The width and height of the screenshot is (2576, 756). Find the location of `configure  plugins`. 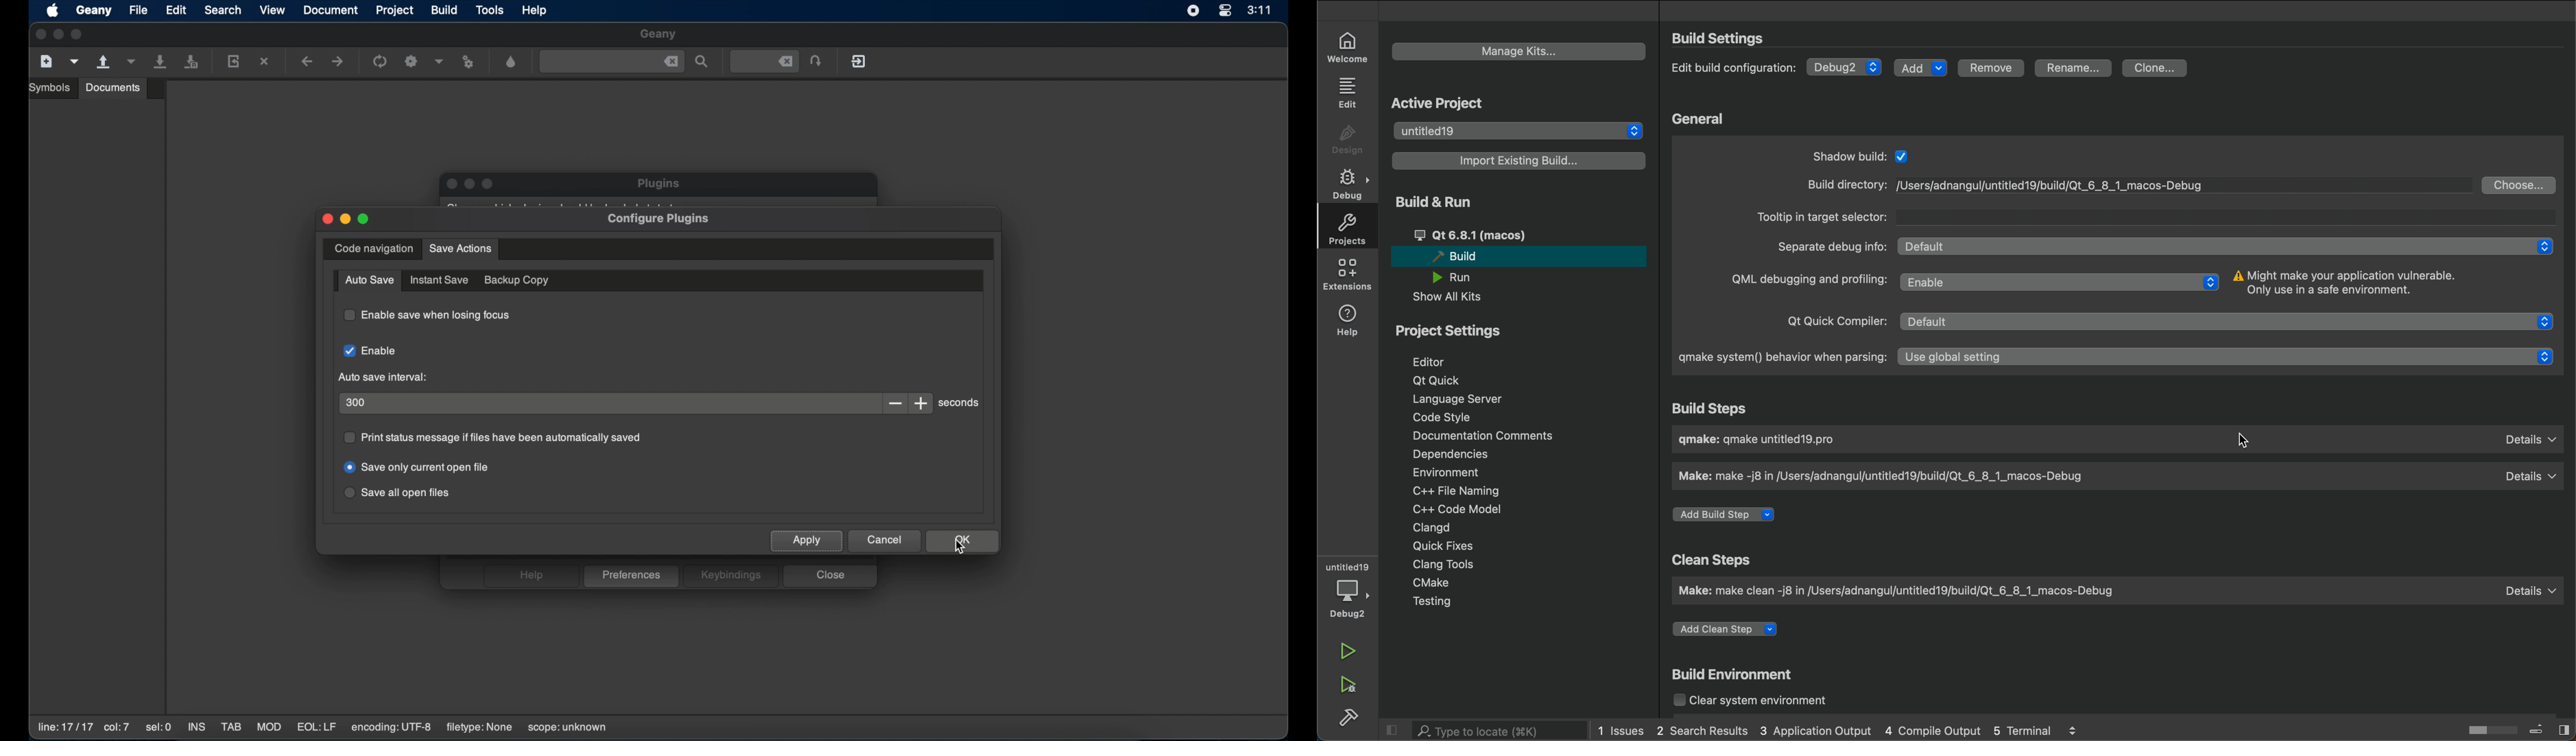

configure  plugins is located at coordinates (660, 220).